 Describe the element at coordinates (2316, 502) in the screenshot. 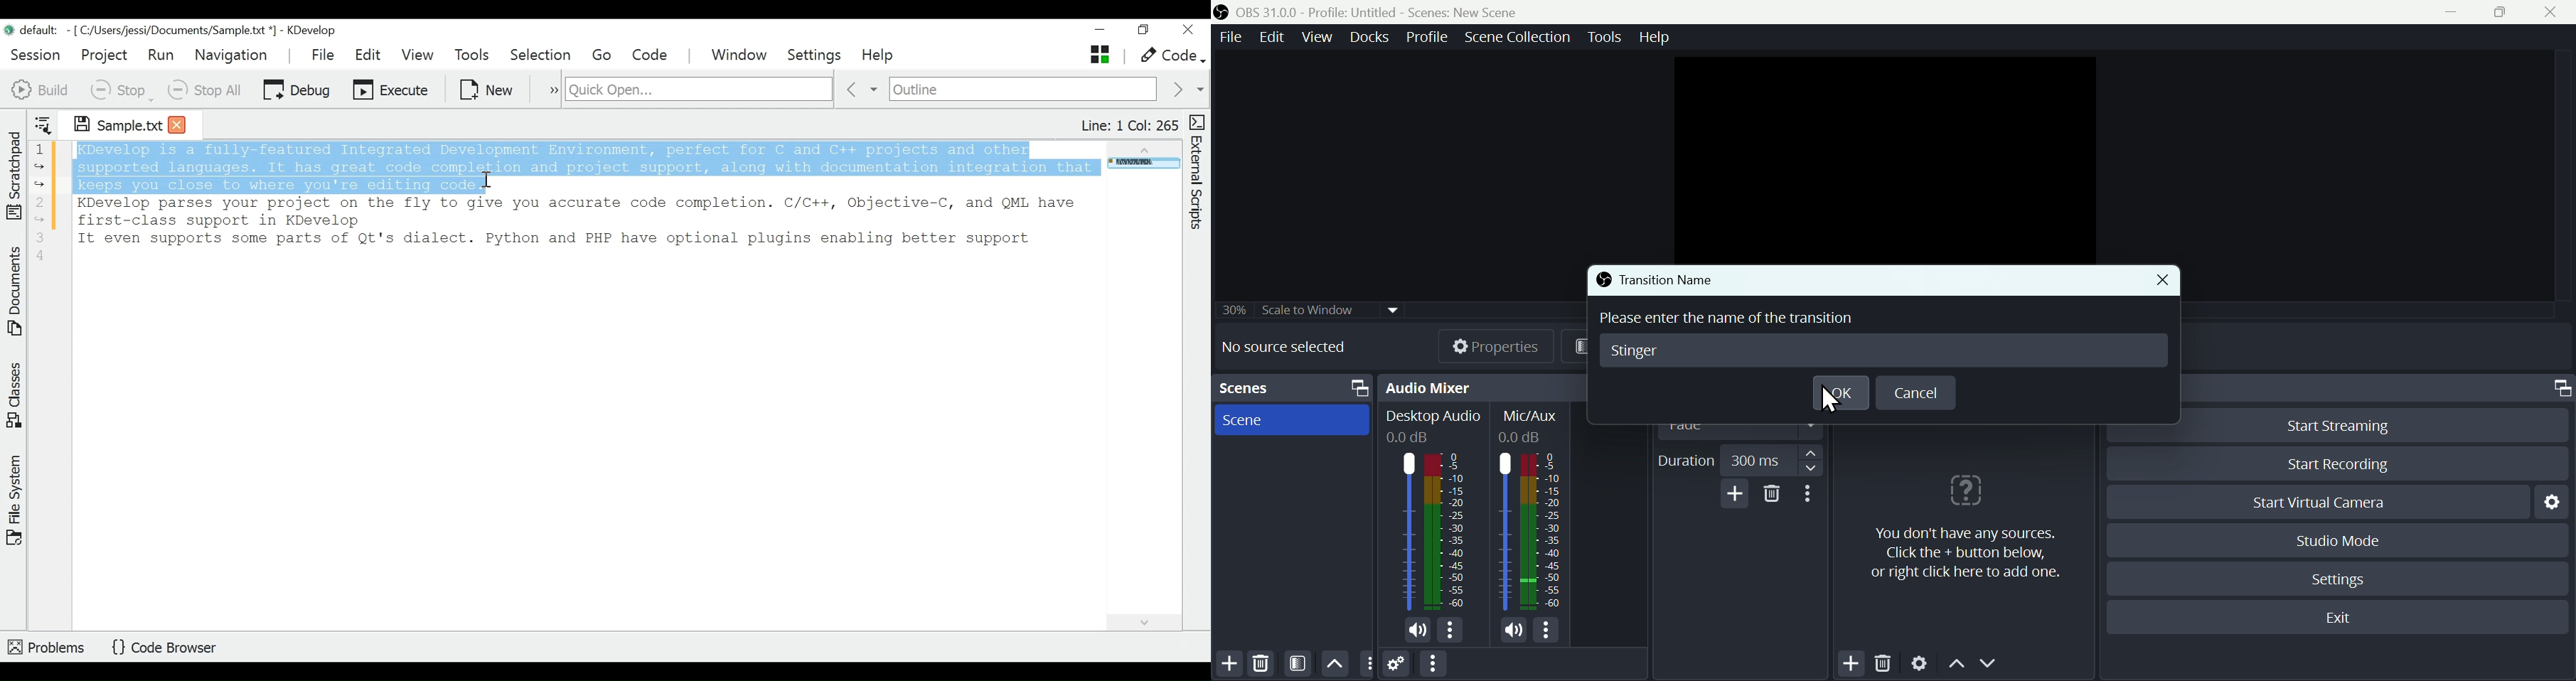

I see `Start virtual camera` at that location.